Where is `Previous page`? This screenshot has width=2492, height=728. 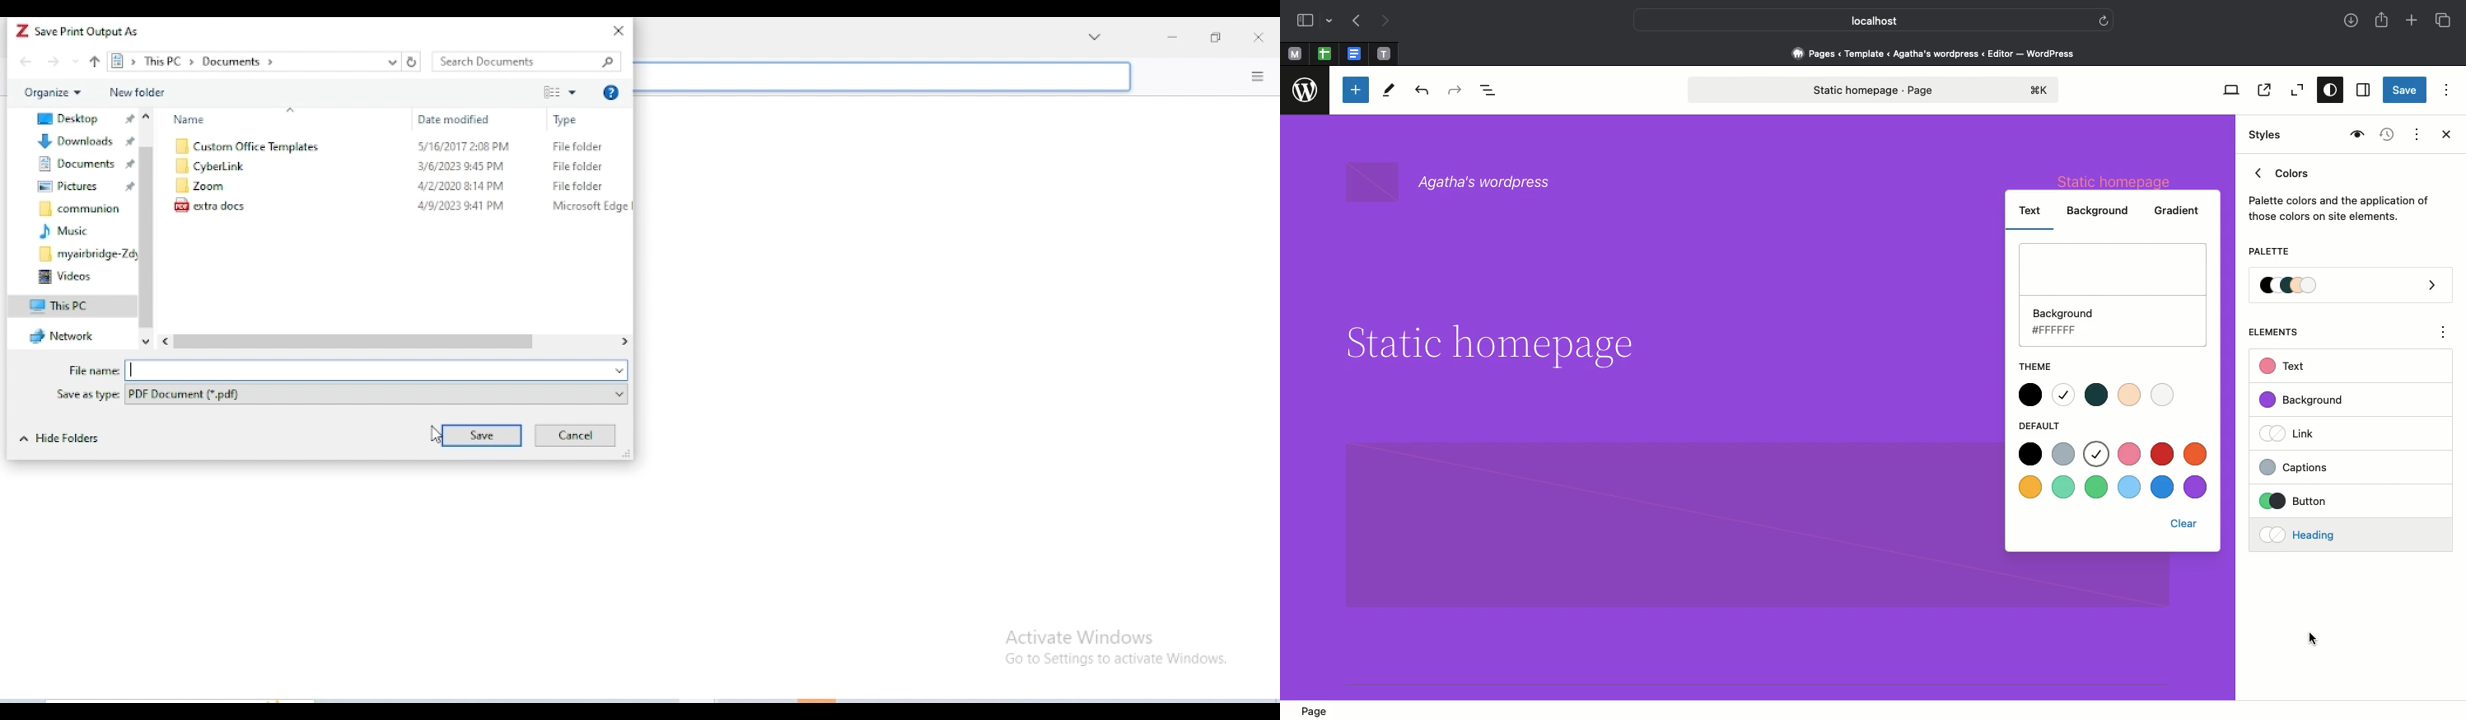
Previous page is located at coordinates (1355, 22).